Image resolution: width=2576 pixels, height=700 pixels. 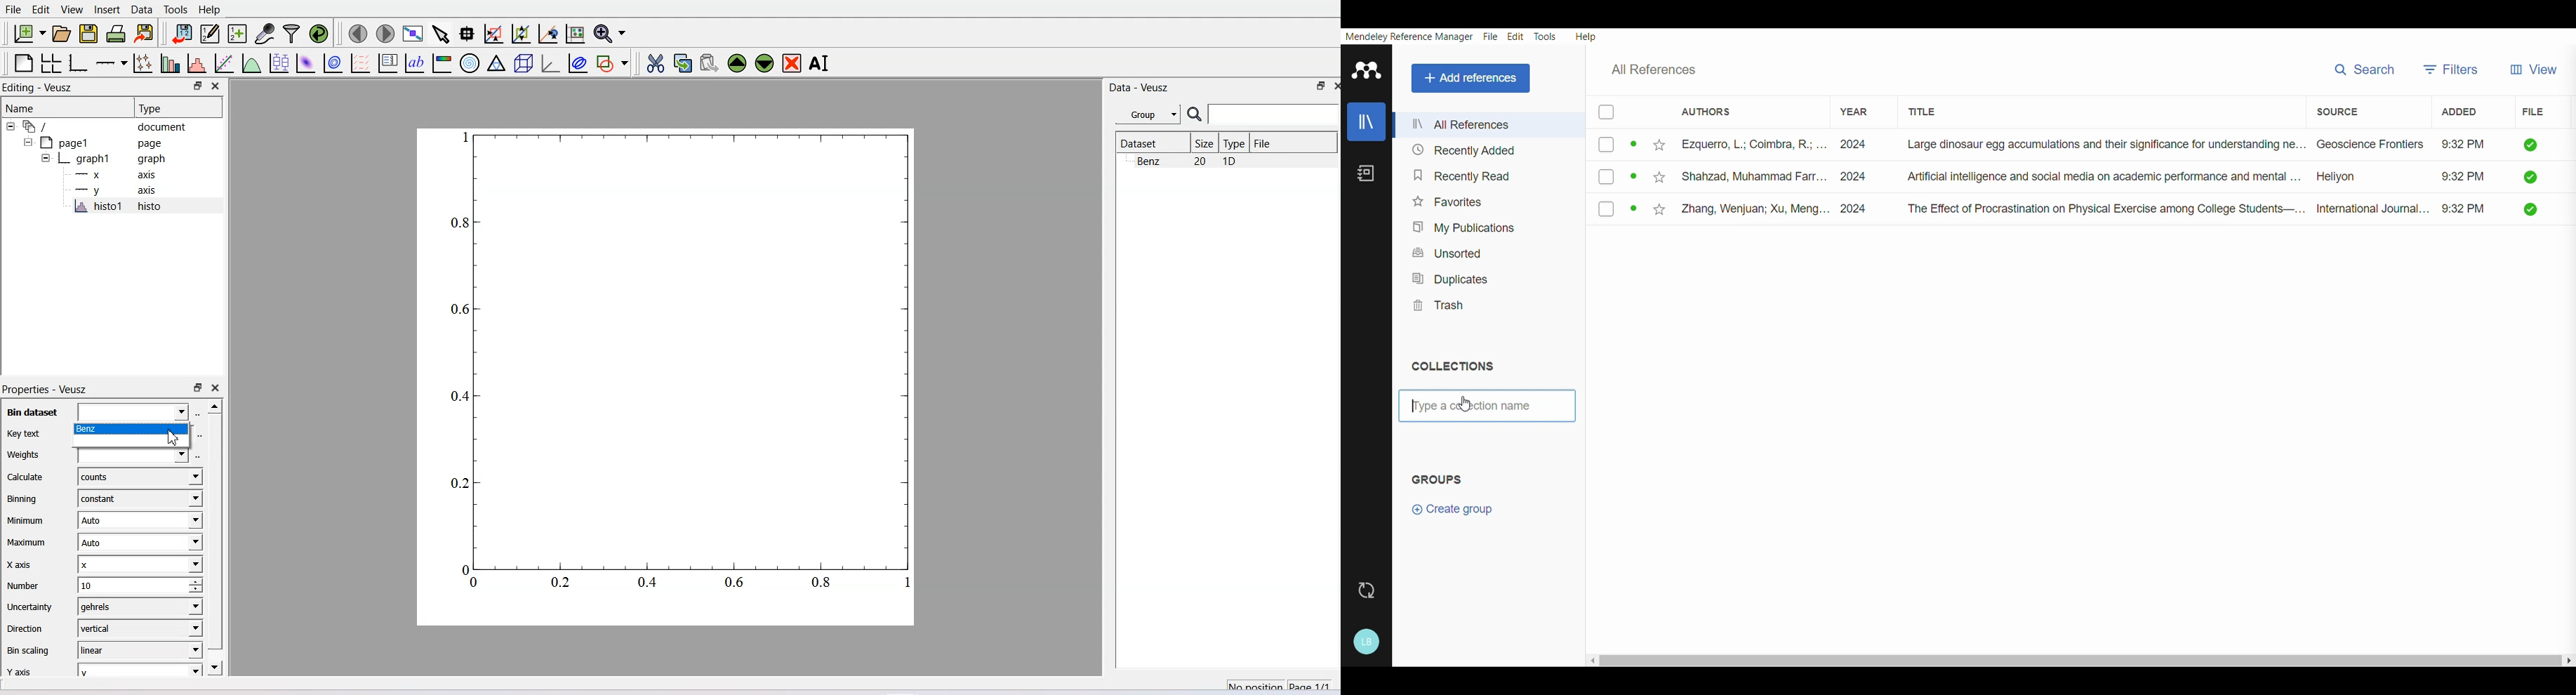 I want to click on Document, so click(x=105, y=126).